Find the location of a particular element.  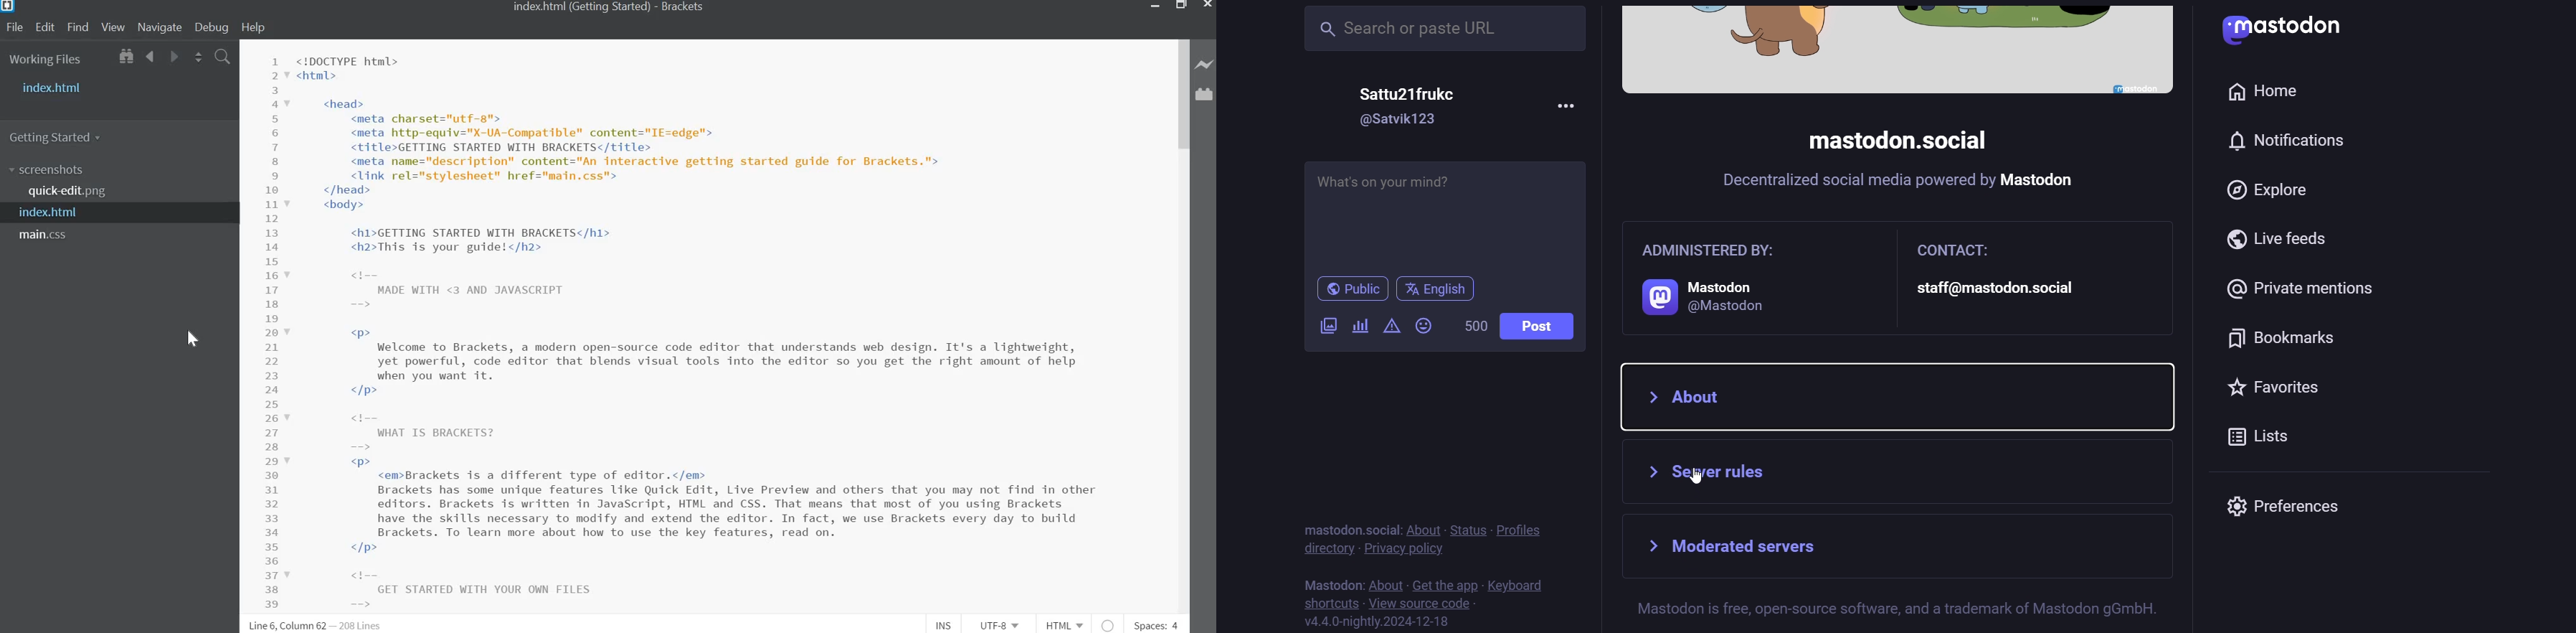

content warning is located at coordinates (1391, 326).